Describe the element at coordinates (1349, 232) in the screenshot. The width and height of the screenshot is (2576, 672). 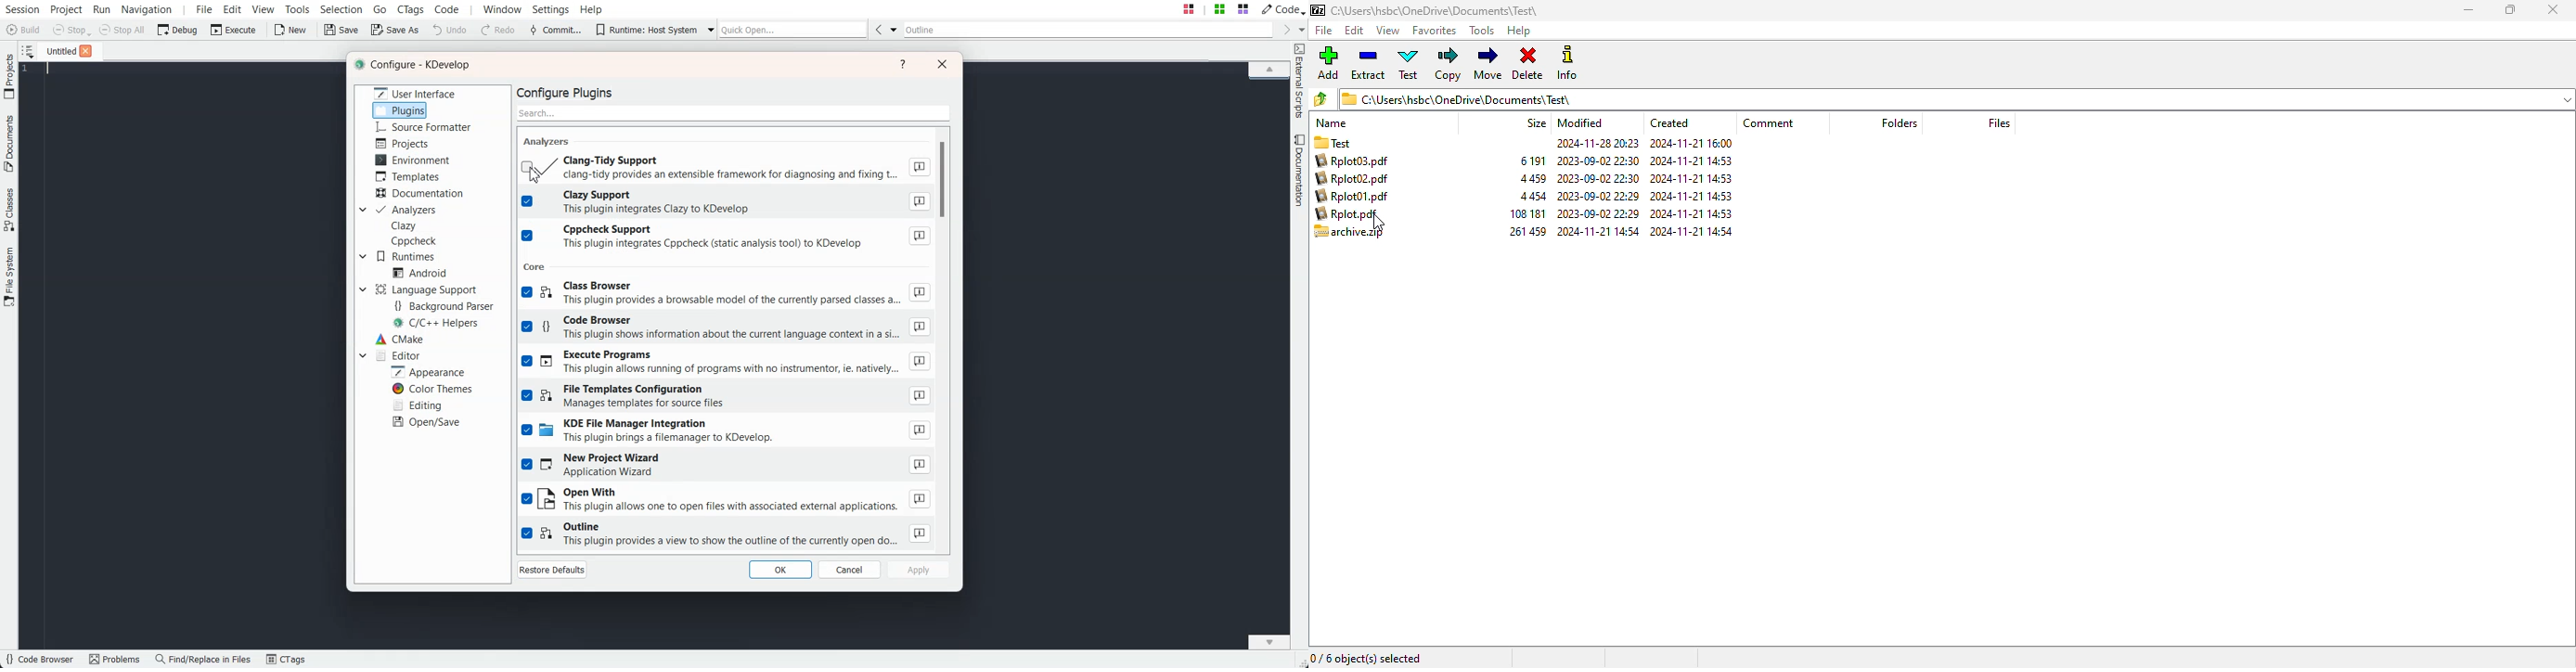
I see `archive` at that location.